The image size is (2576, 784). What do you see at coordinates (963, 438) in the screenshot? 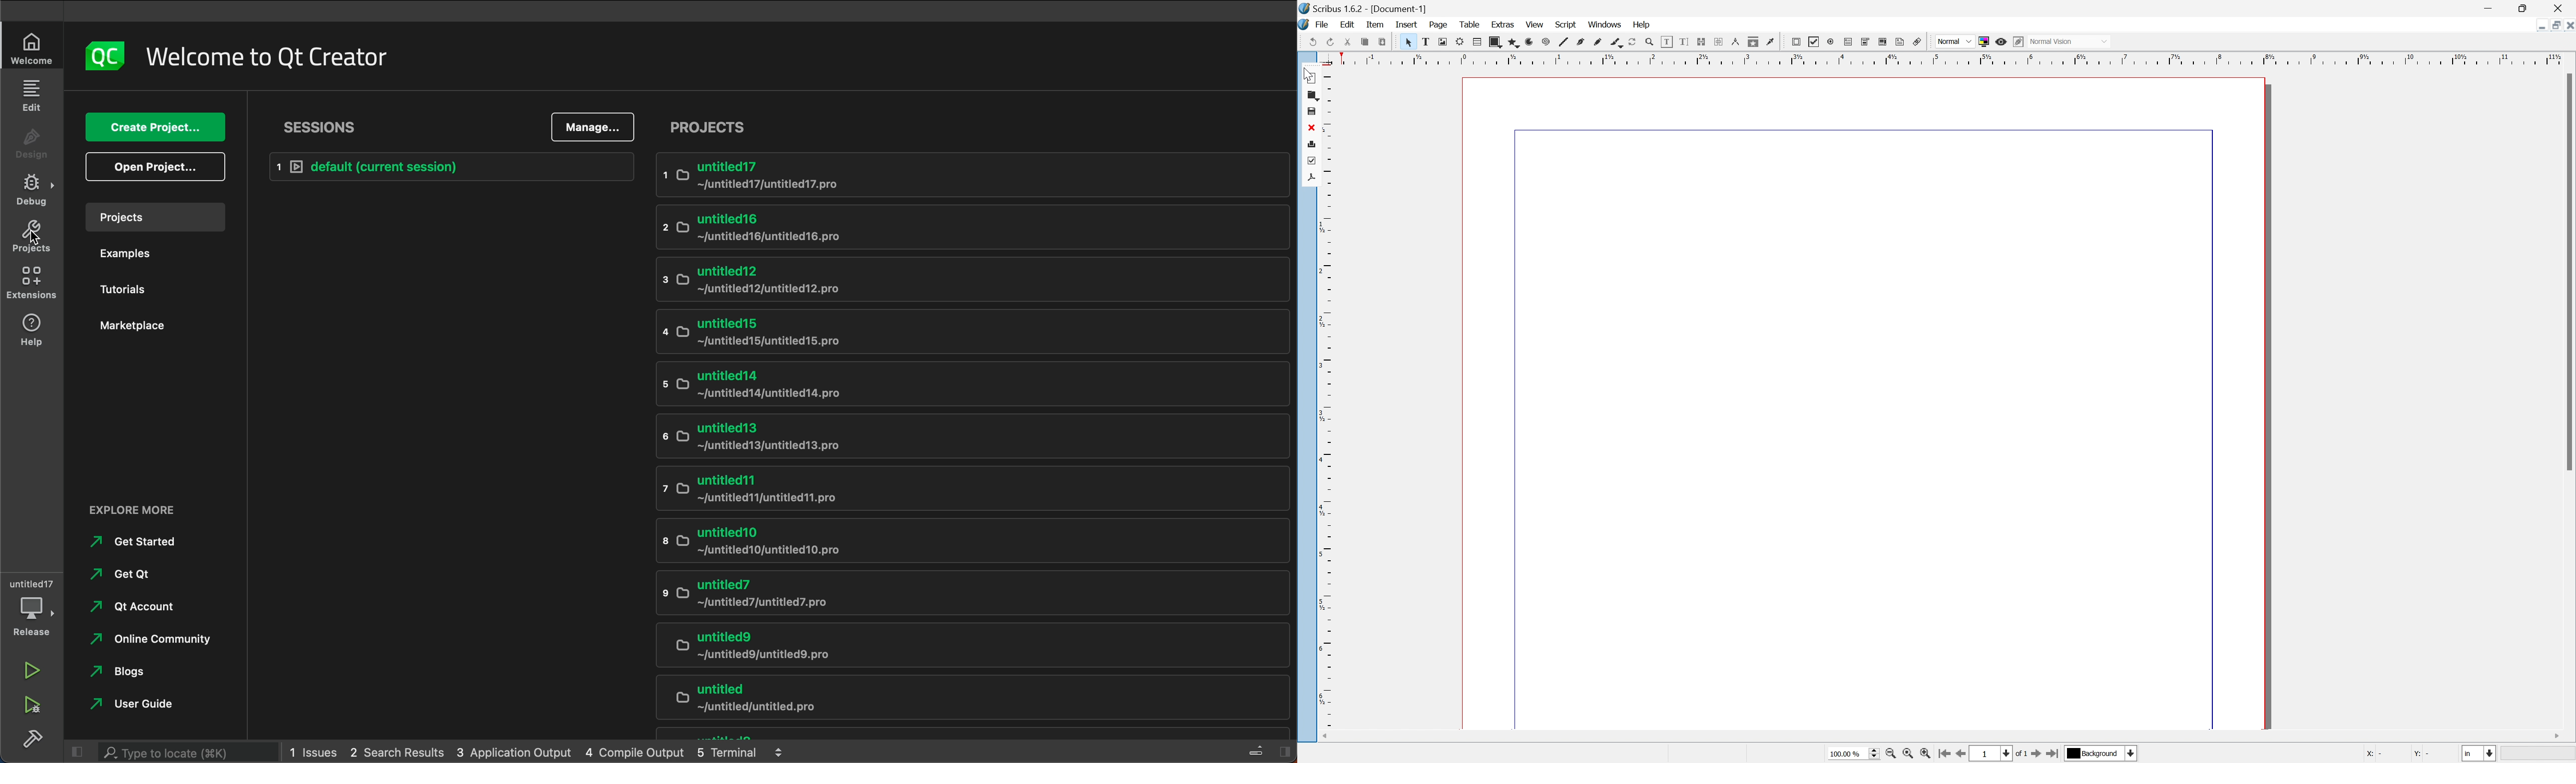
I see `untitled13` at bounding box center [963, 438].